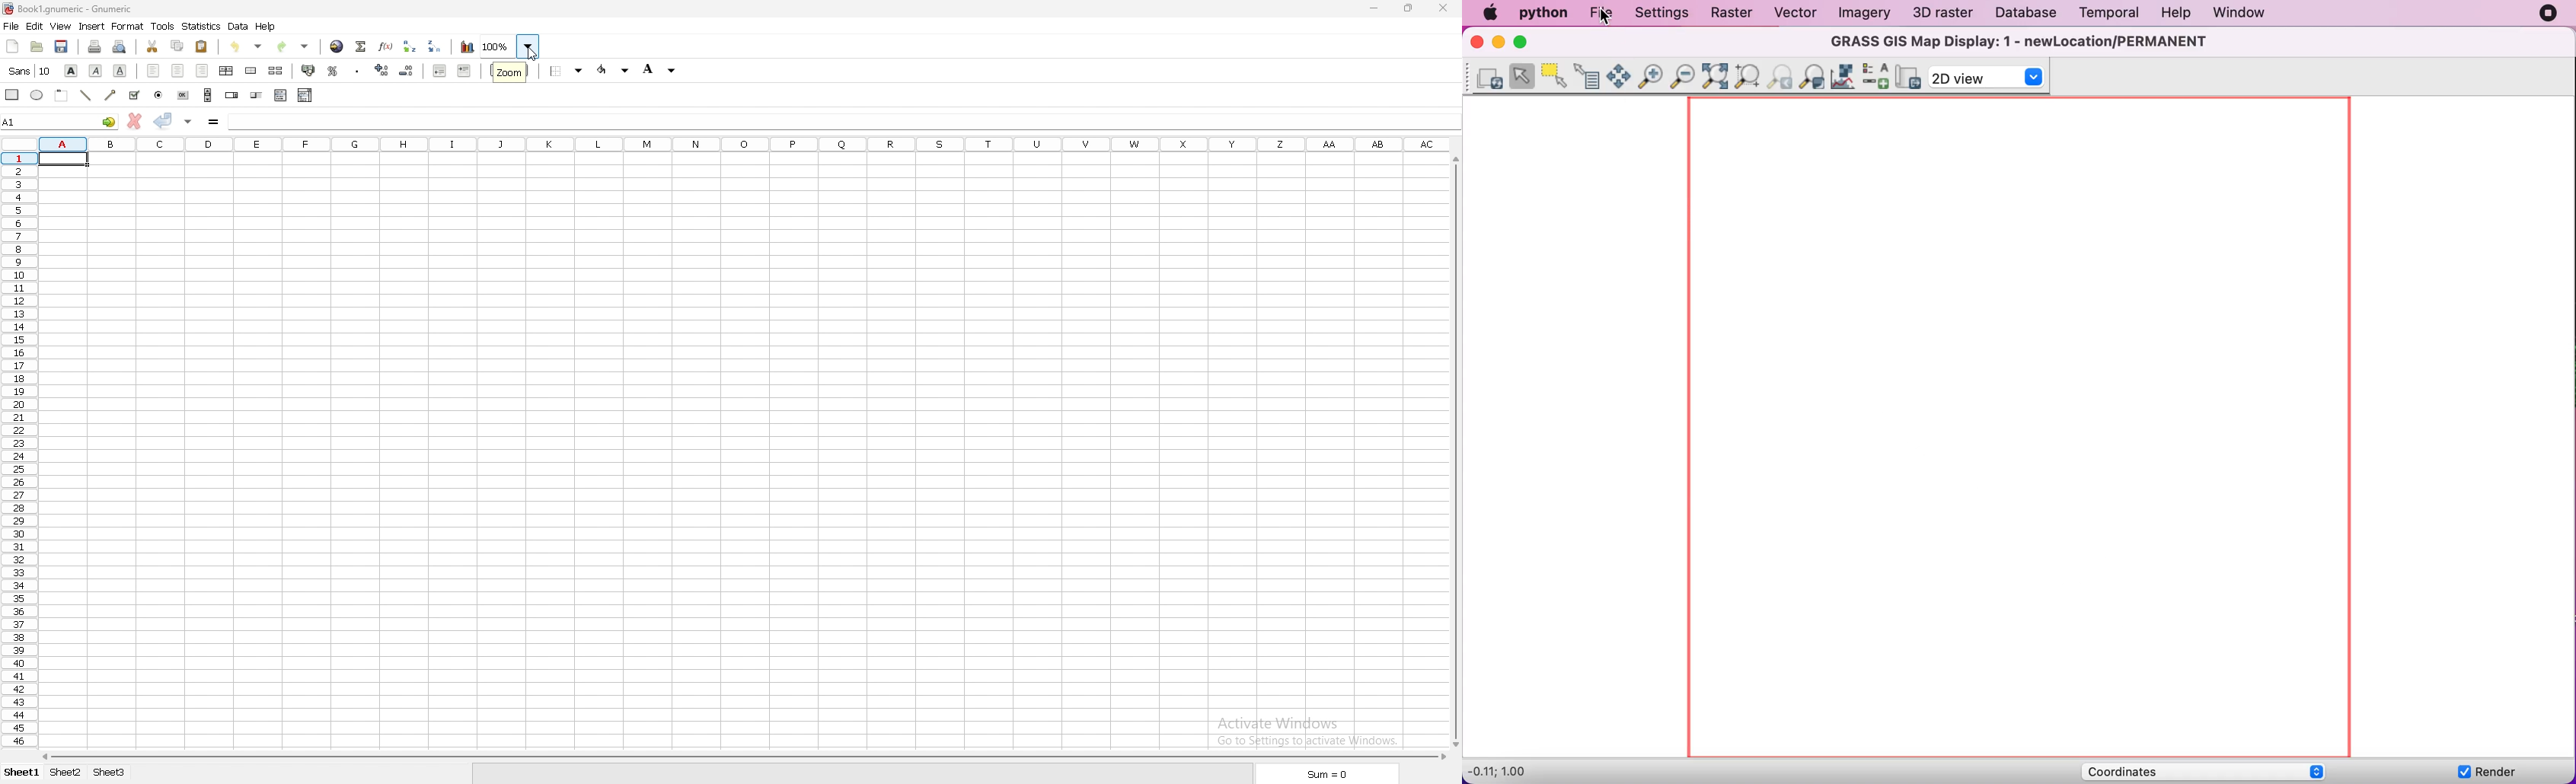  I want to click on } Book1.gnumeric - Gnumeric, so click(72, 9).